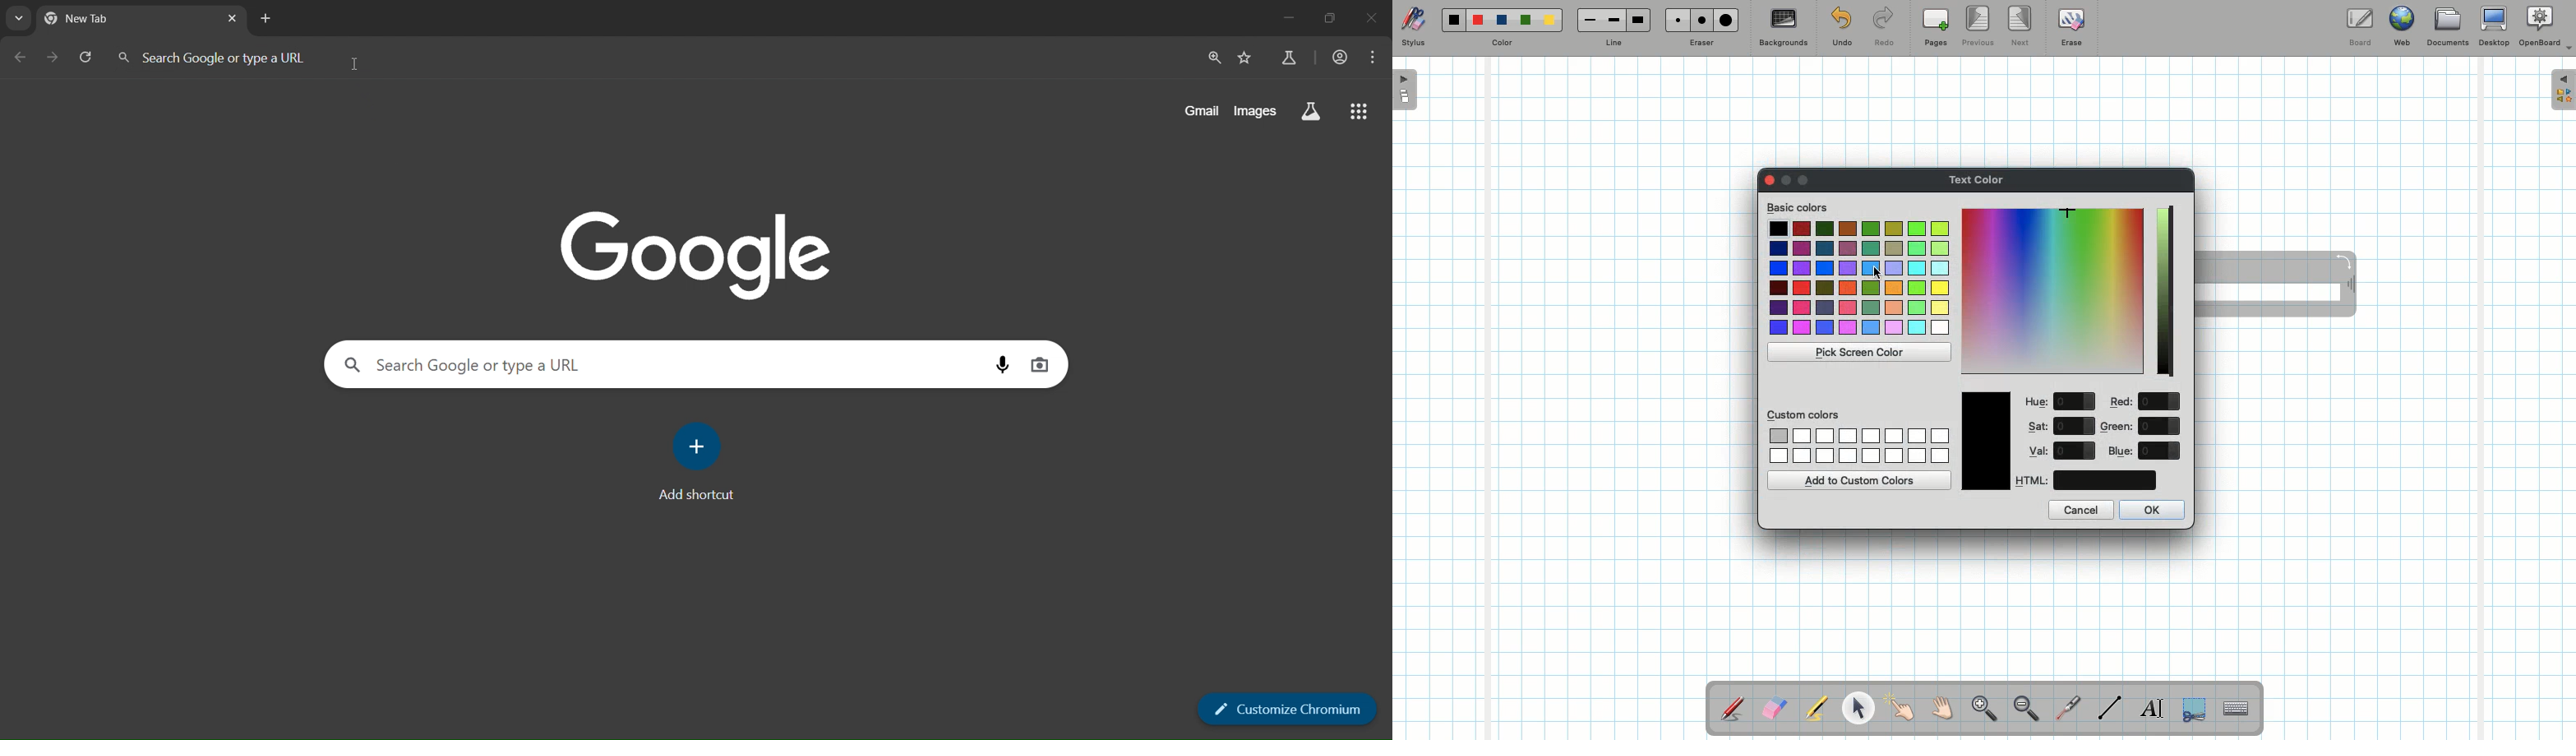 Image resolution: width=2576 pixels, height=756 pixels. Describe the element at coordinates (1361, 113) in the screenshot. I see `apps` at that location.